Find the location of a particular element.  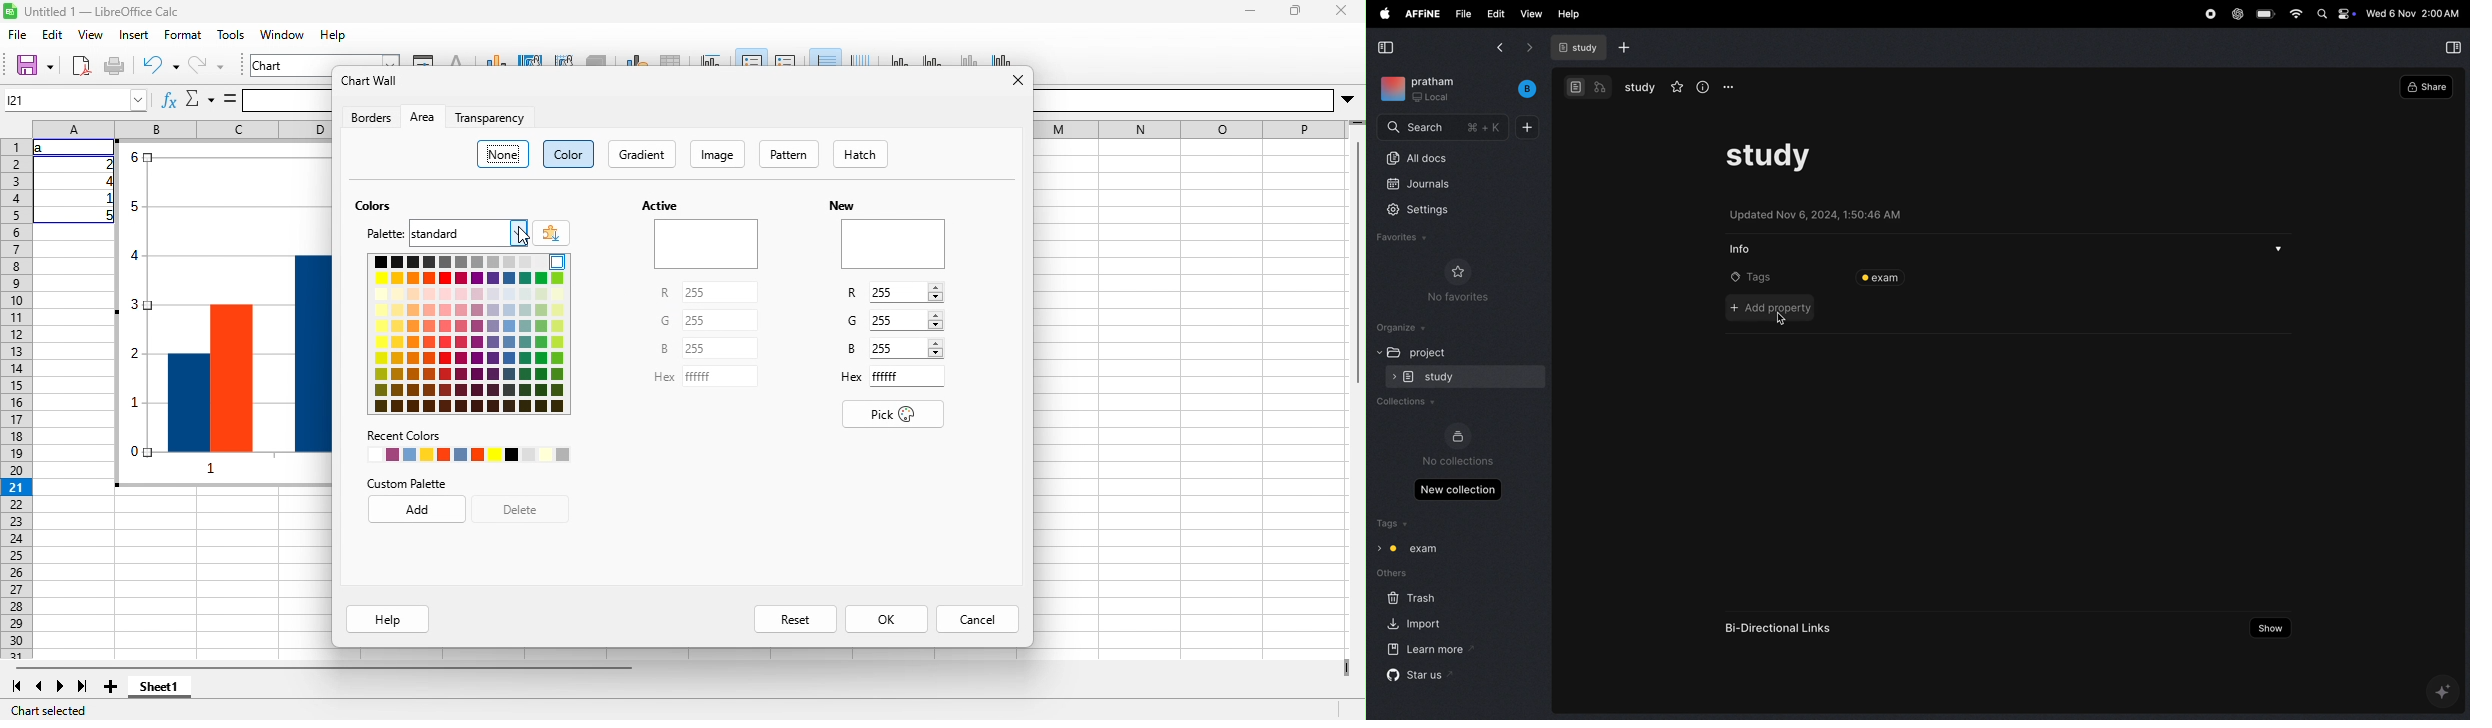

Increase/Decrease B value is located at coordinates (936, 348).